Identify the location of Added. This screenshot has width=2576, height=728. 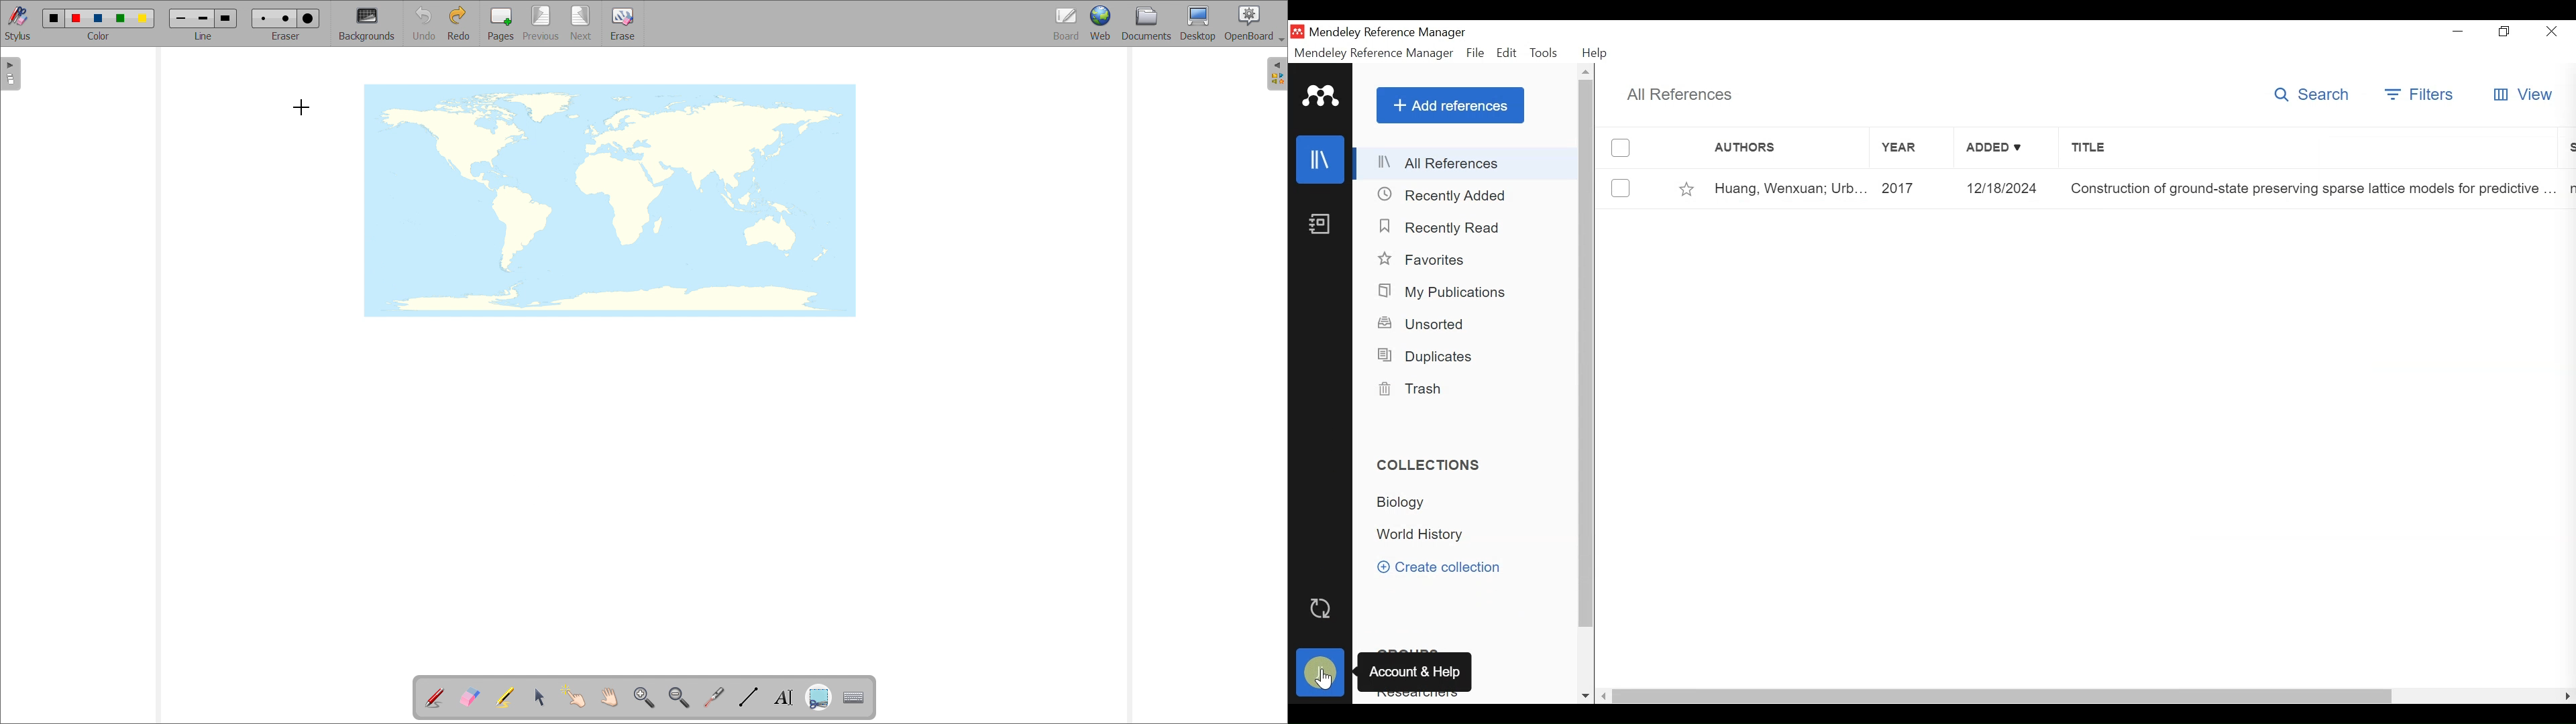
(2008, 152).